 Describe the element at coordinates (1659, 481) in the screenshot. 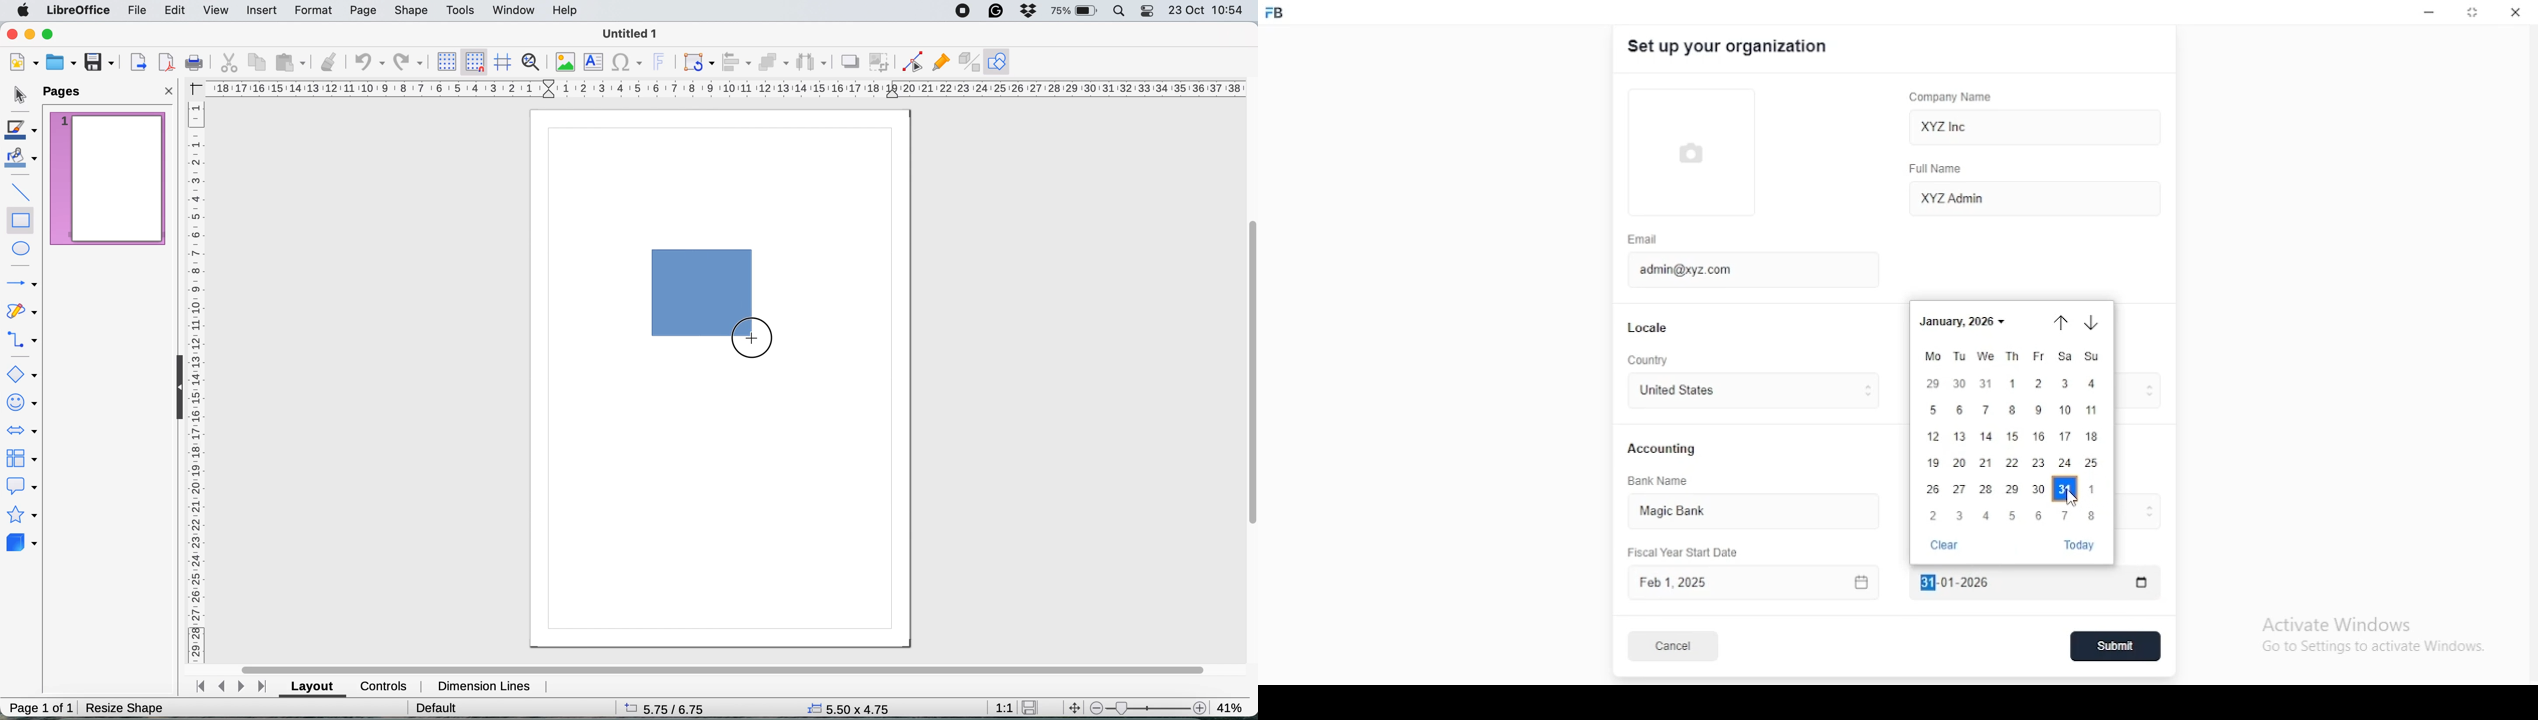

I see `bank name` at that location.